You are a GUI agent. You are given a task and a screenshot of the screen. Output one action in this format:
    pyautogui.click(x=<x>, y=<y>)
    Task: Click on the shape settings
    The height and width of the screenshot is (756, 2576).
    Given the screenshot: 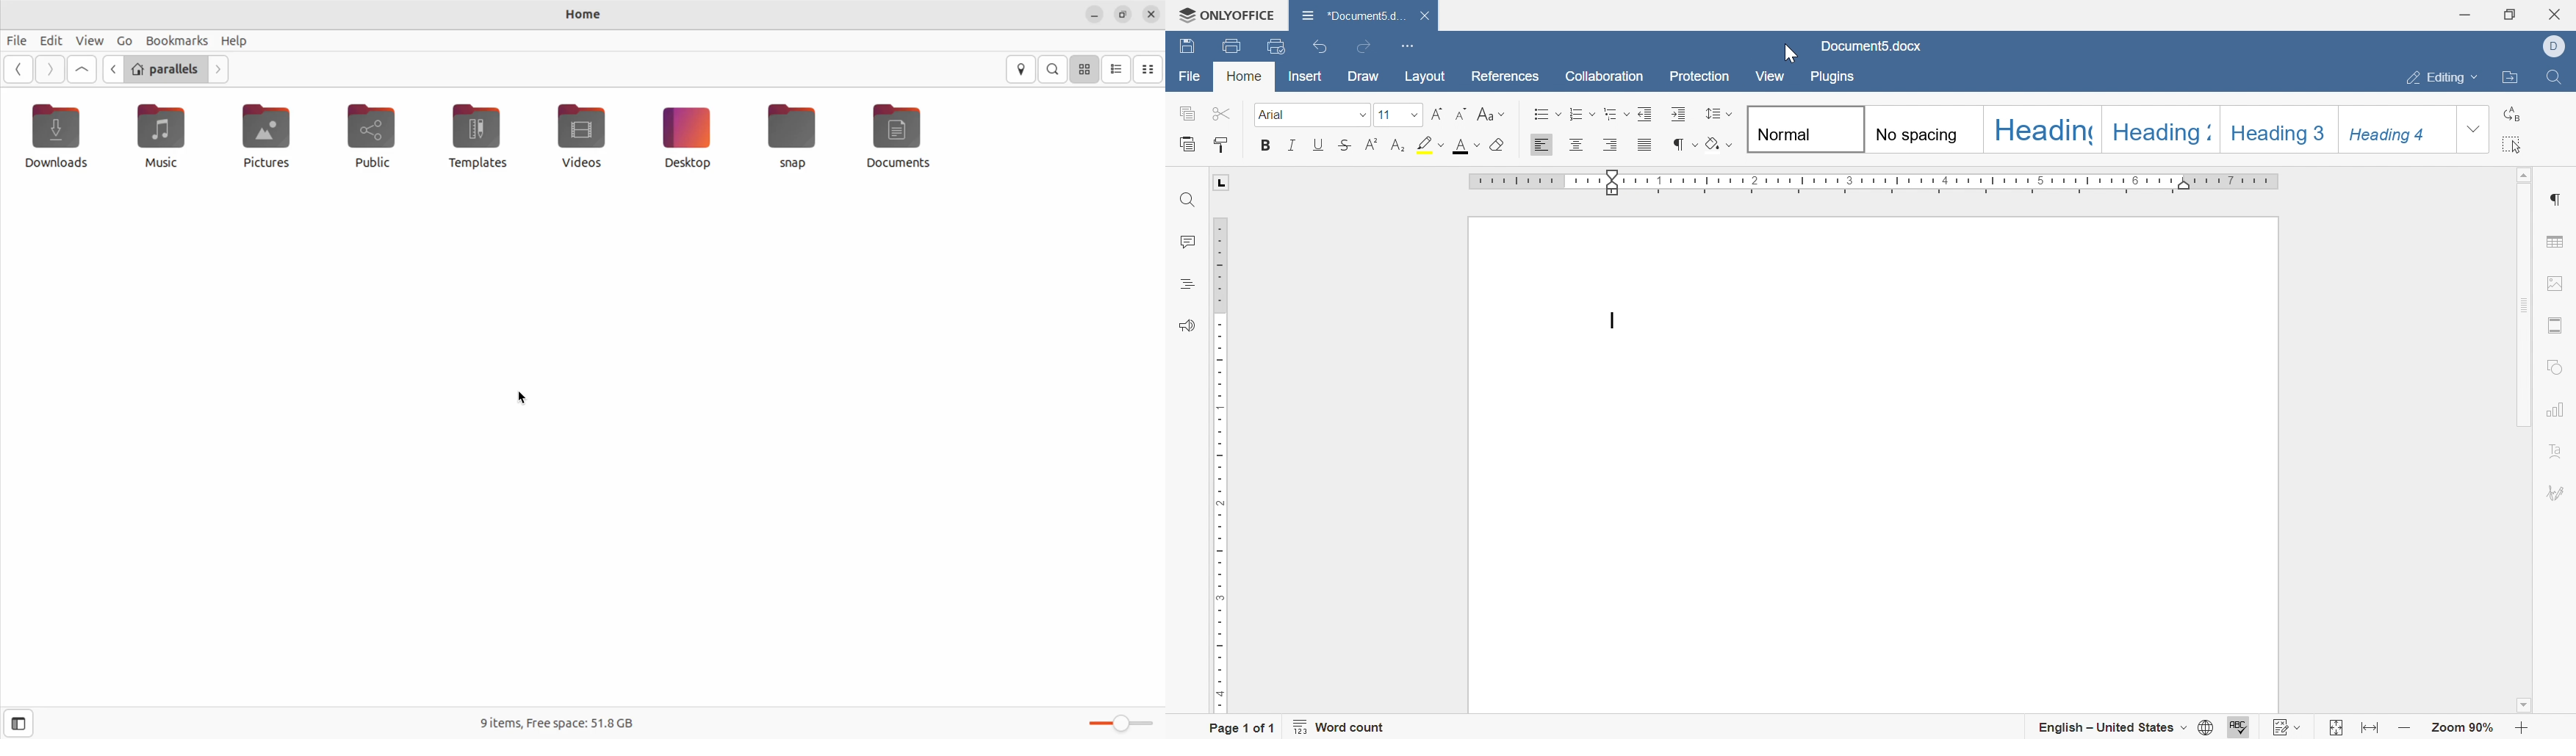 What is the action you would take?
    pyautogui.click(x=2559, y=366)
    